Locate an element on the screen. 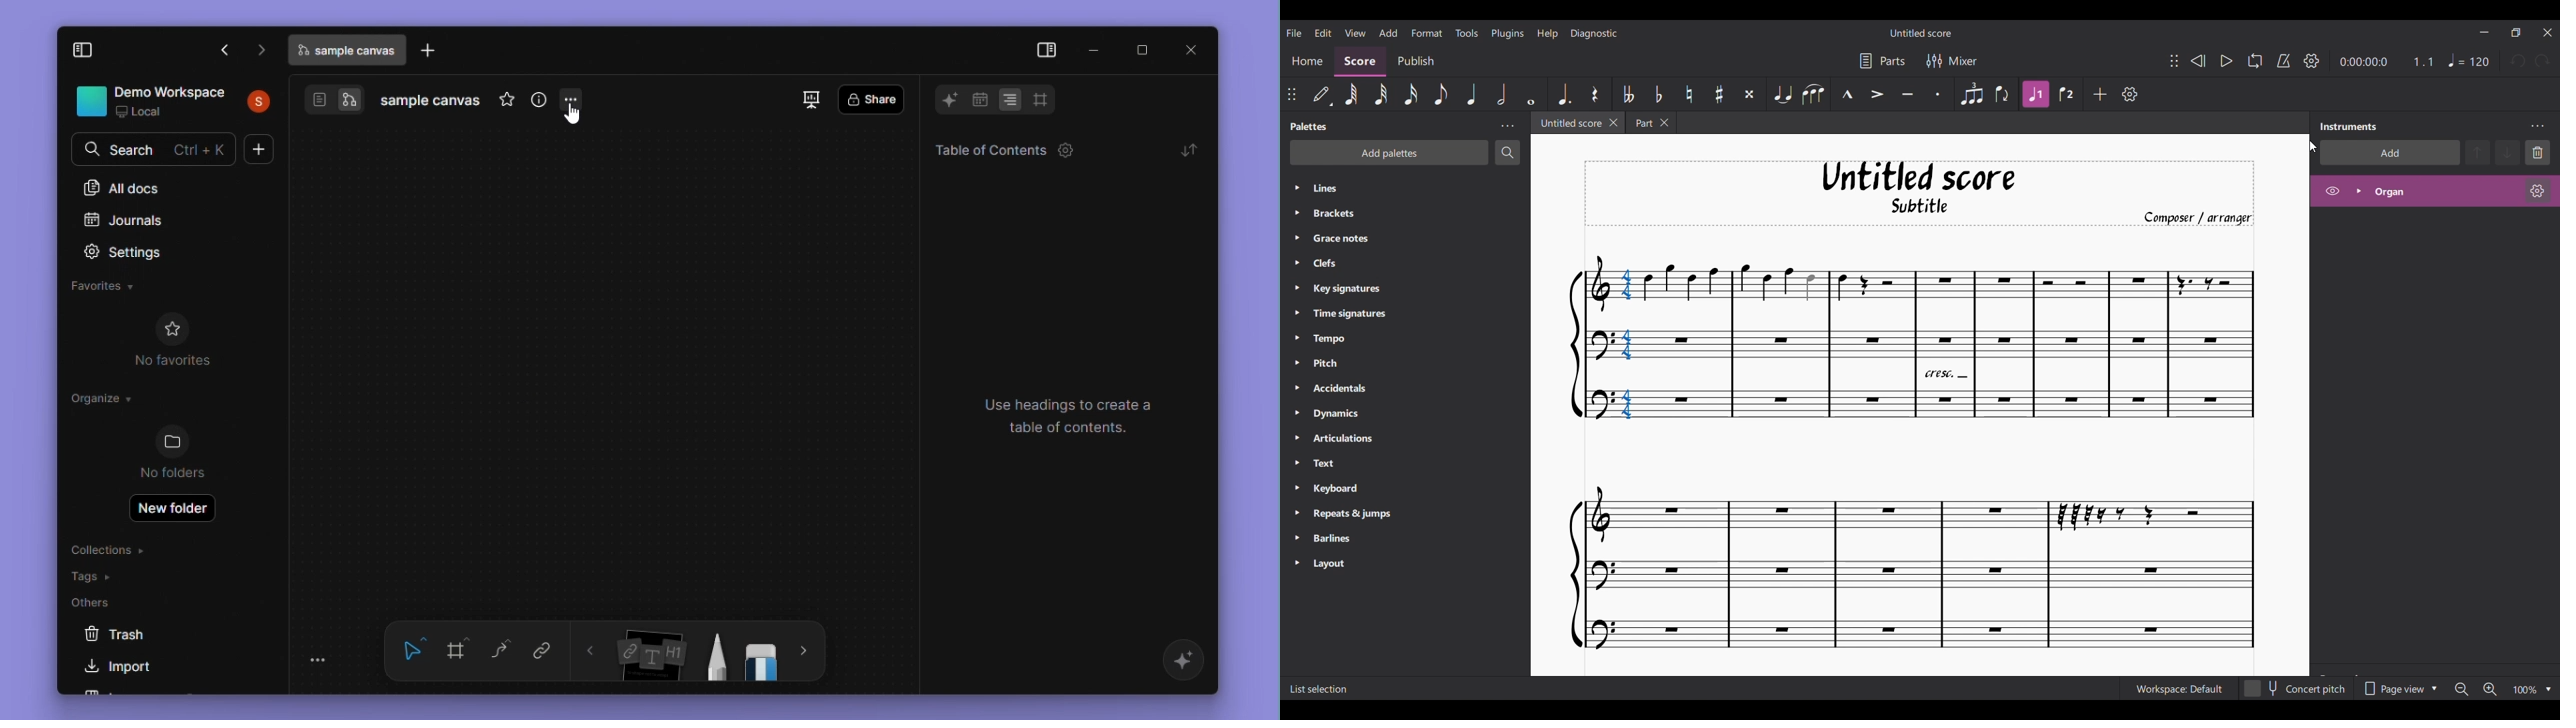 Image resolution: width=2576 pixels, height=728 pixels. Place name and details is located at coordinates (177, 102).